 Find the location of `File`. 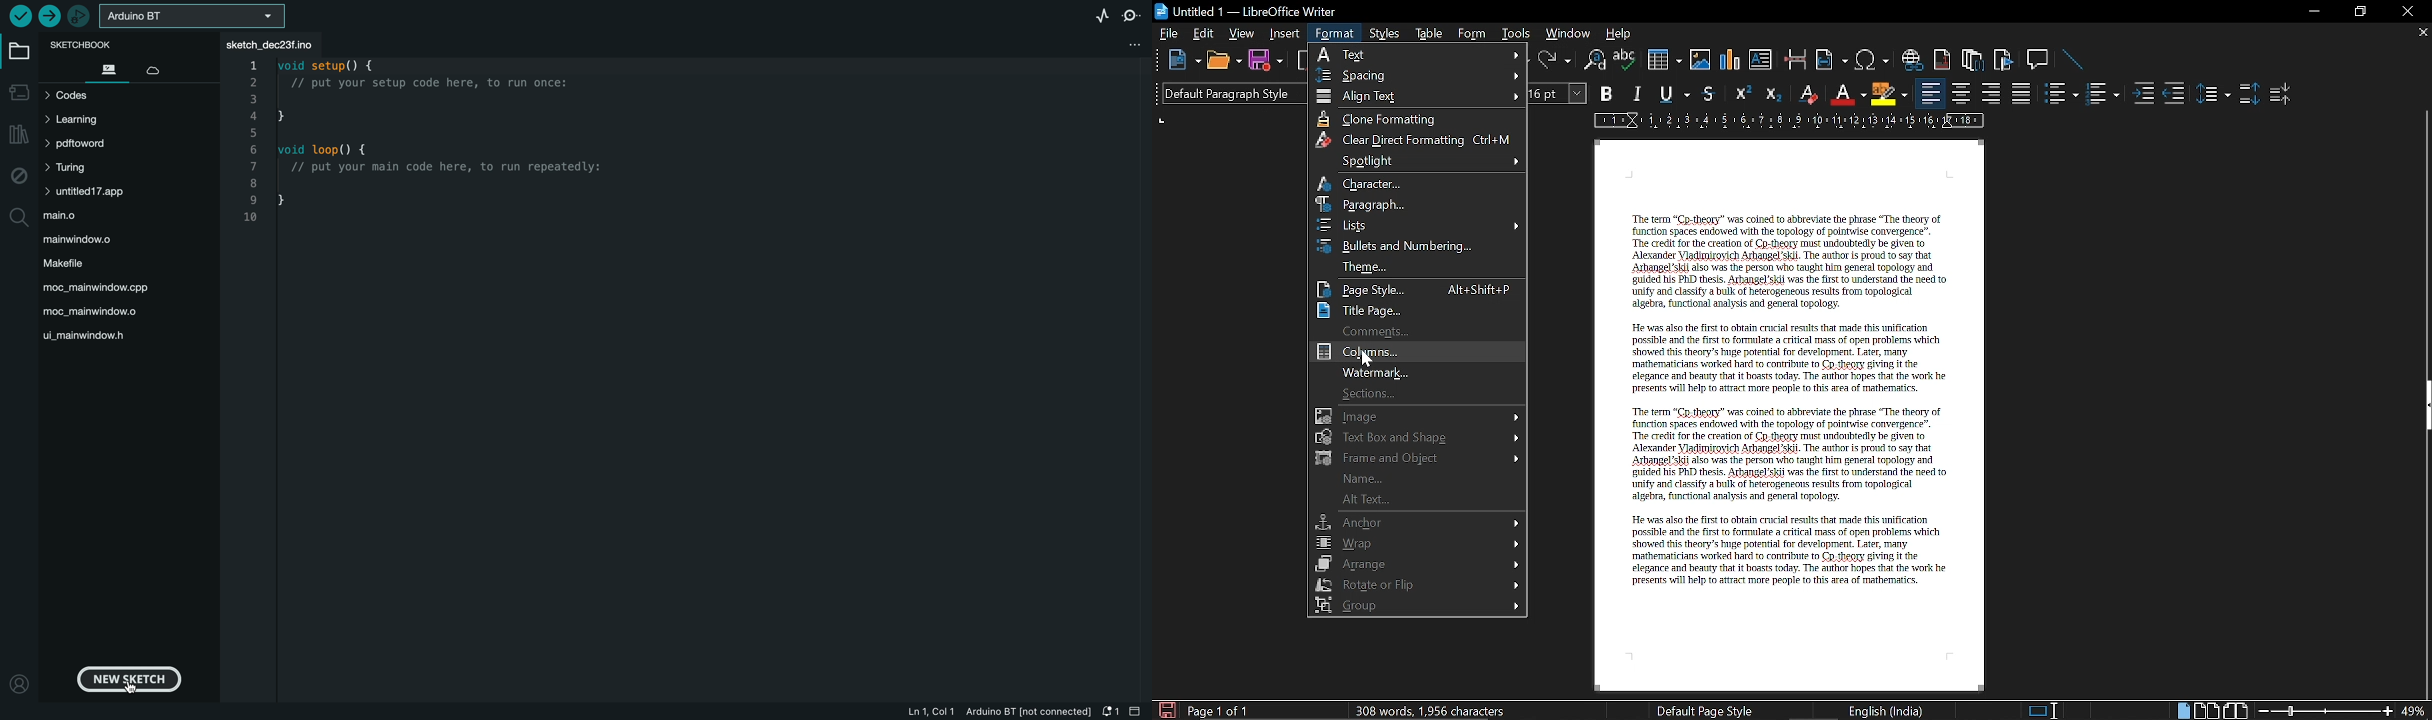

File is located at coordinates (1169, 33).